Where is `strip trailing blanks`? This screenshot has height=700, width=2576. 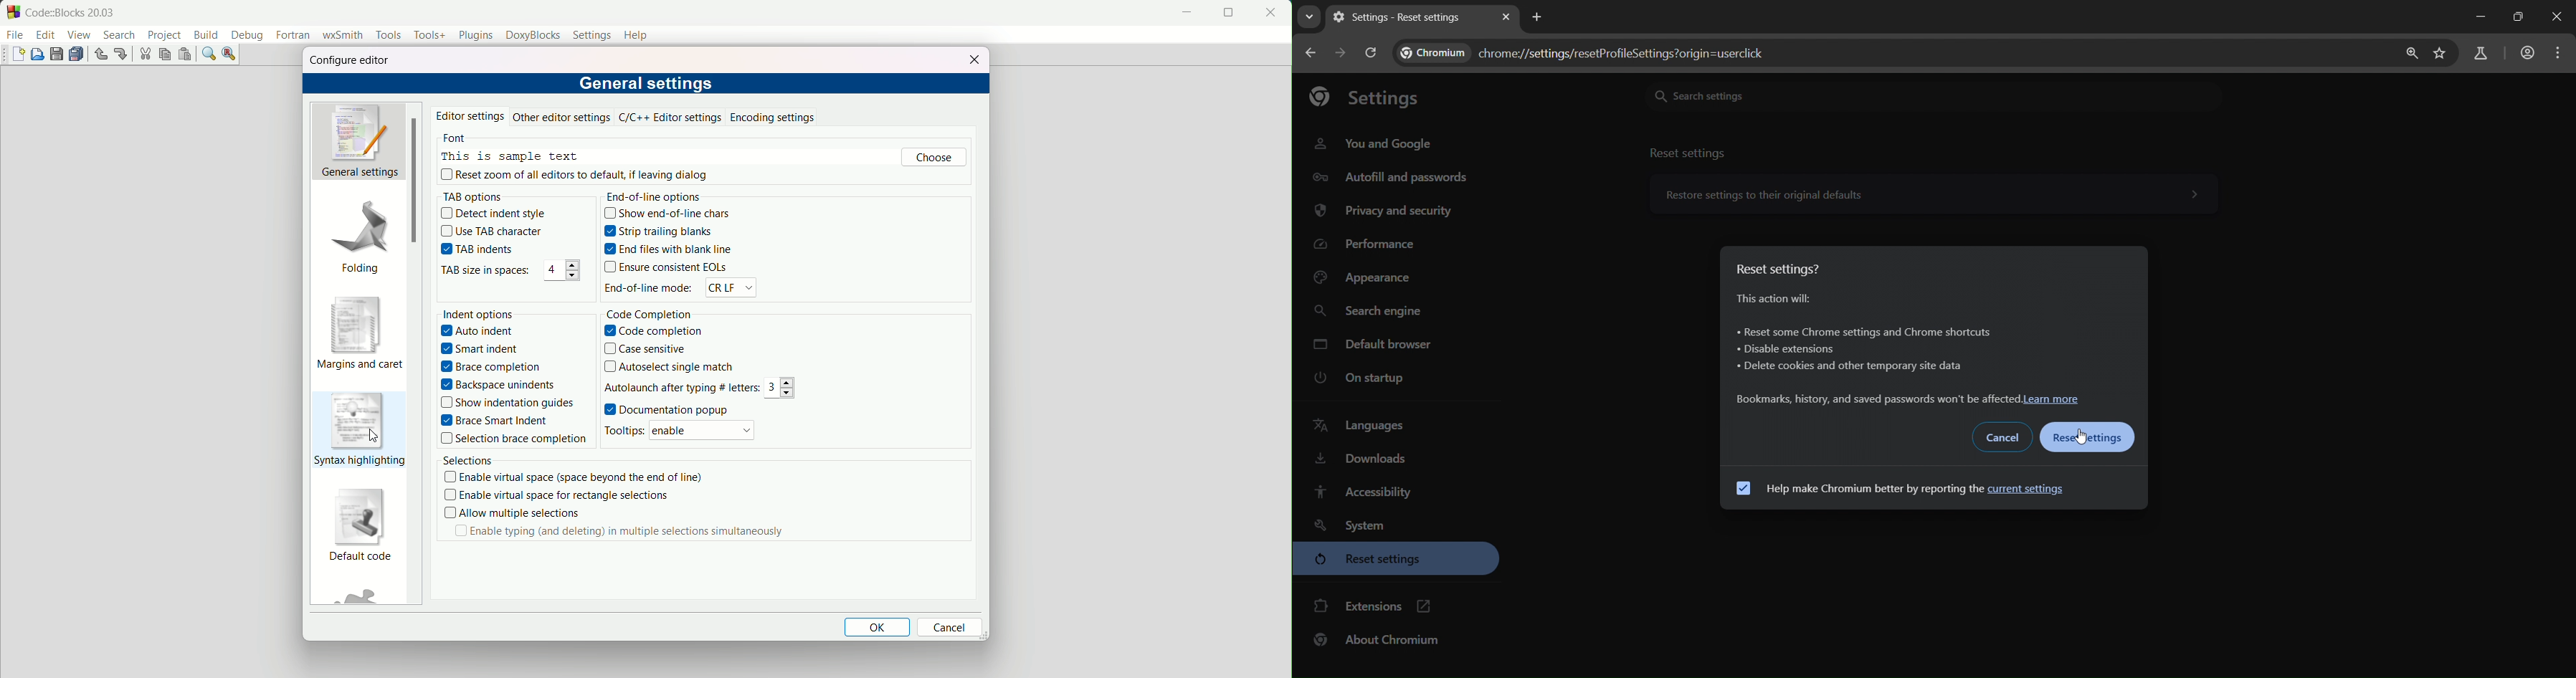 strip trailing blanks is located at coordinates (655, 231).